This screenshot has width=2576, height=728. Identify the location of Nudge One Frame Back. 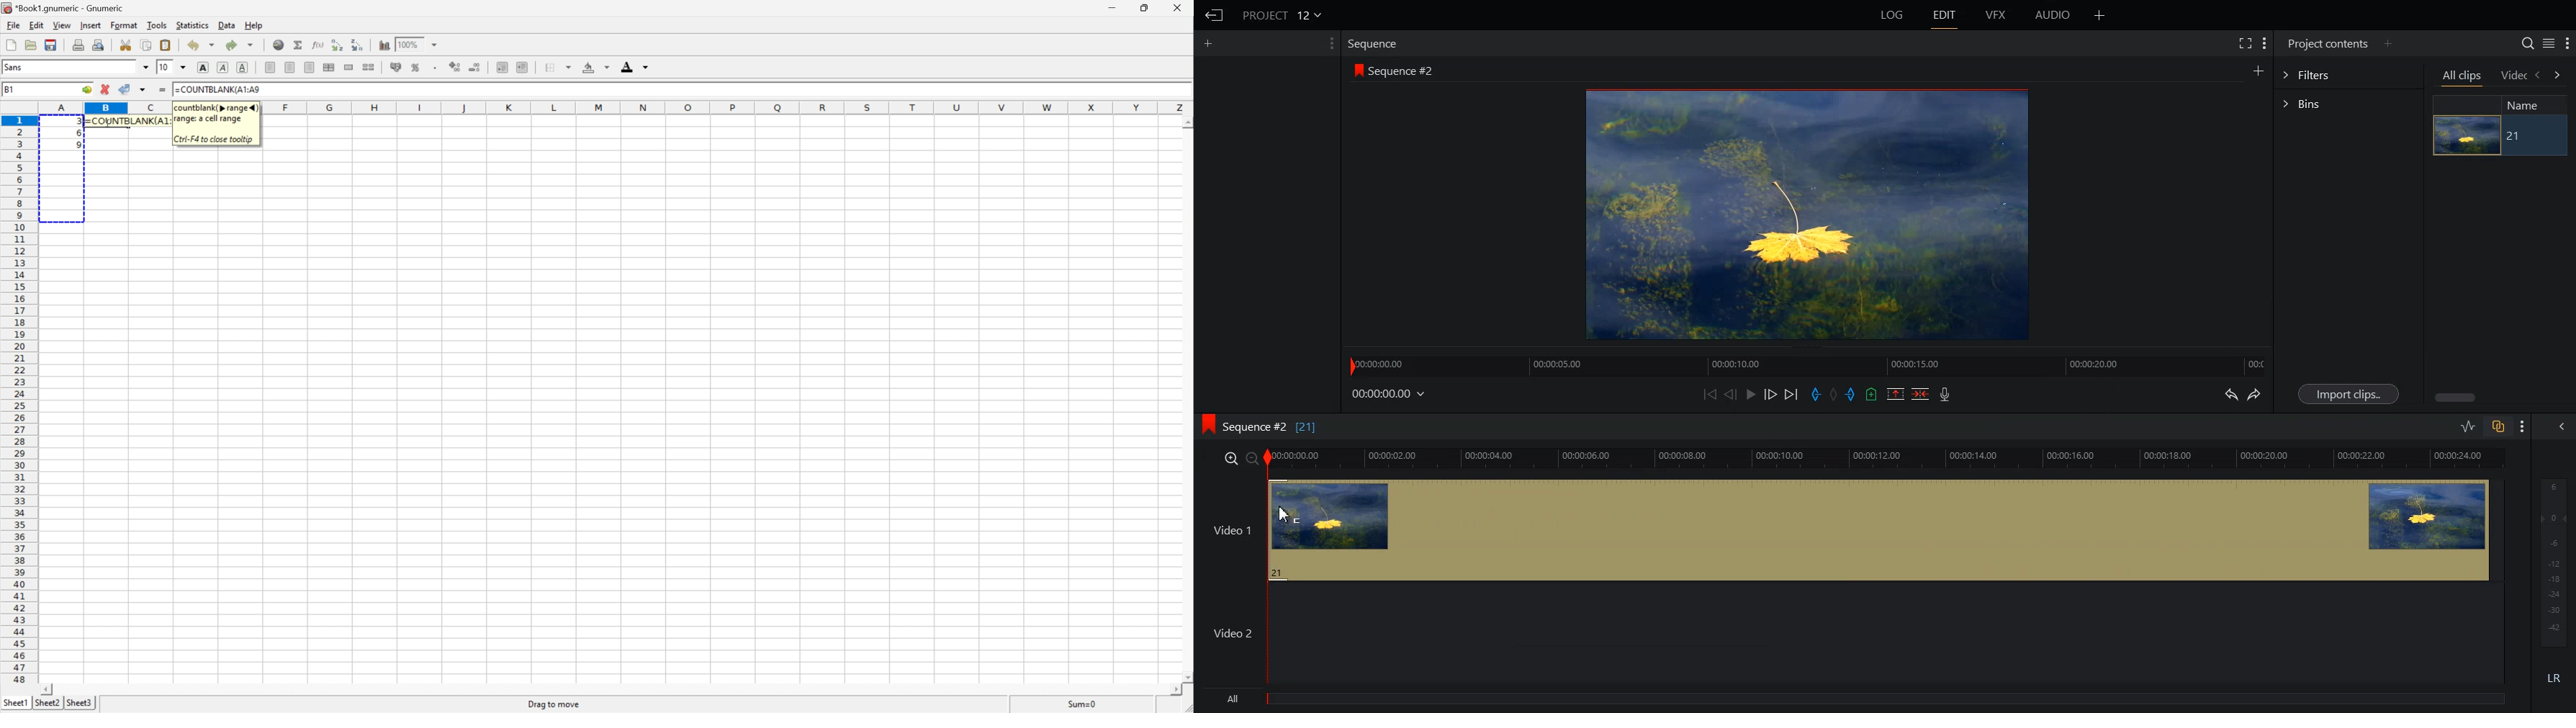
(1731, 394).